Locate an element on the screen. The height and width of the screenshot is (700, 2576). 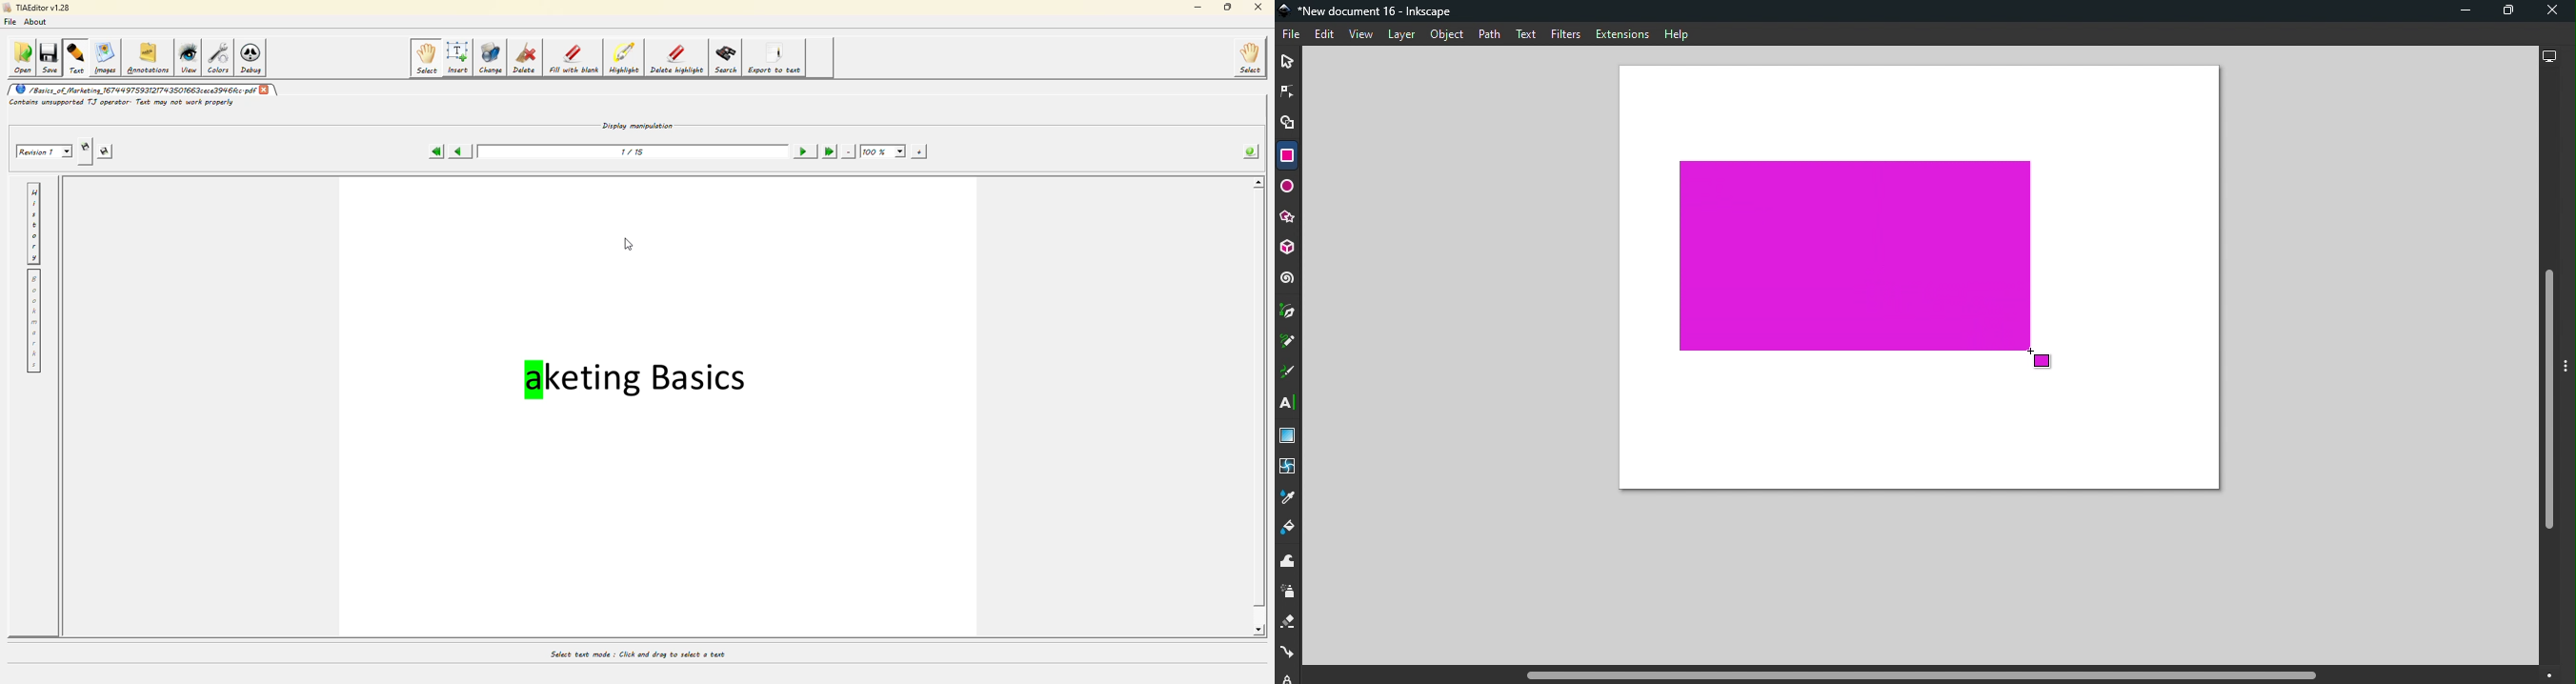
Cursor is located at coordinates (2041, 362).